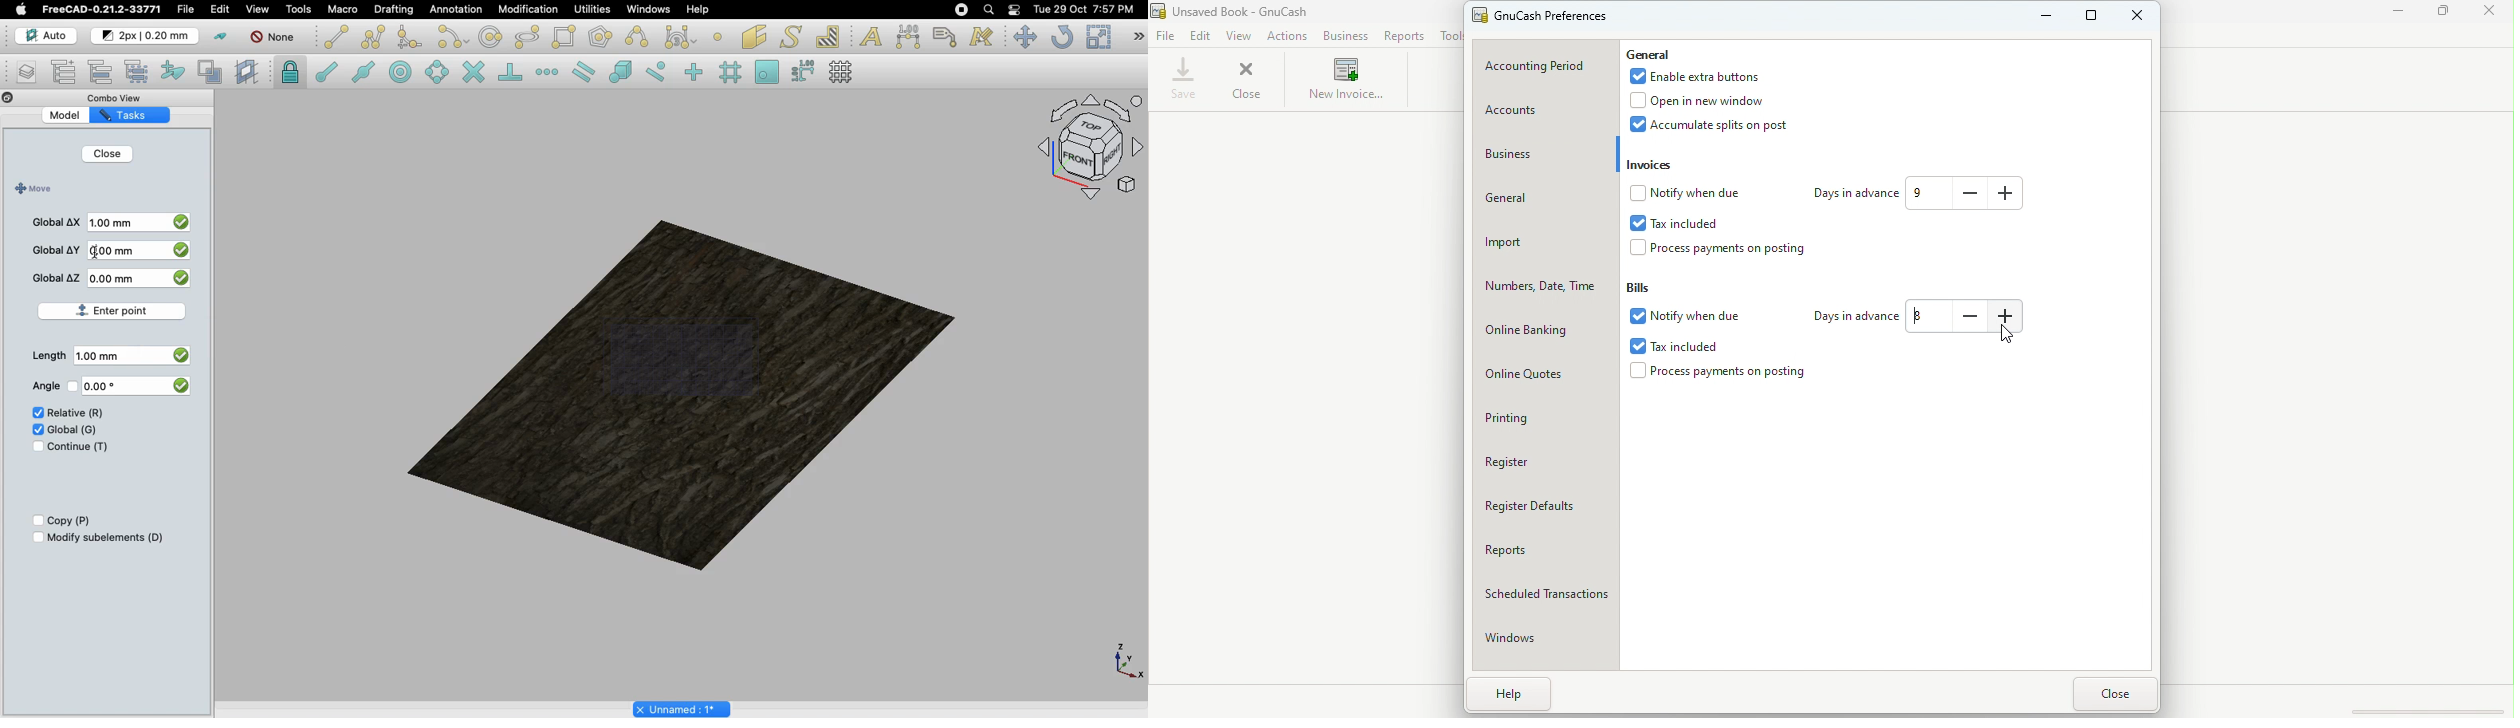 This screenshot has height=728, width=2520. Describe the element at coordinates (1345, 35) in the screenshot. I see `Business` at that location.